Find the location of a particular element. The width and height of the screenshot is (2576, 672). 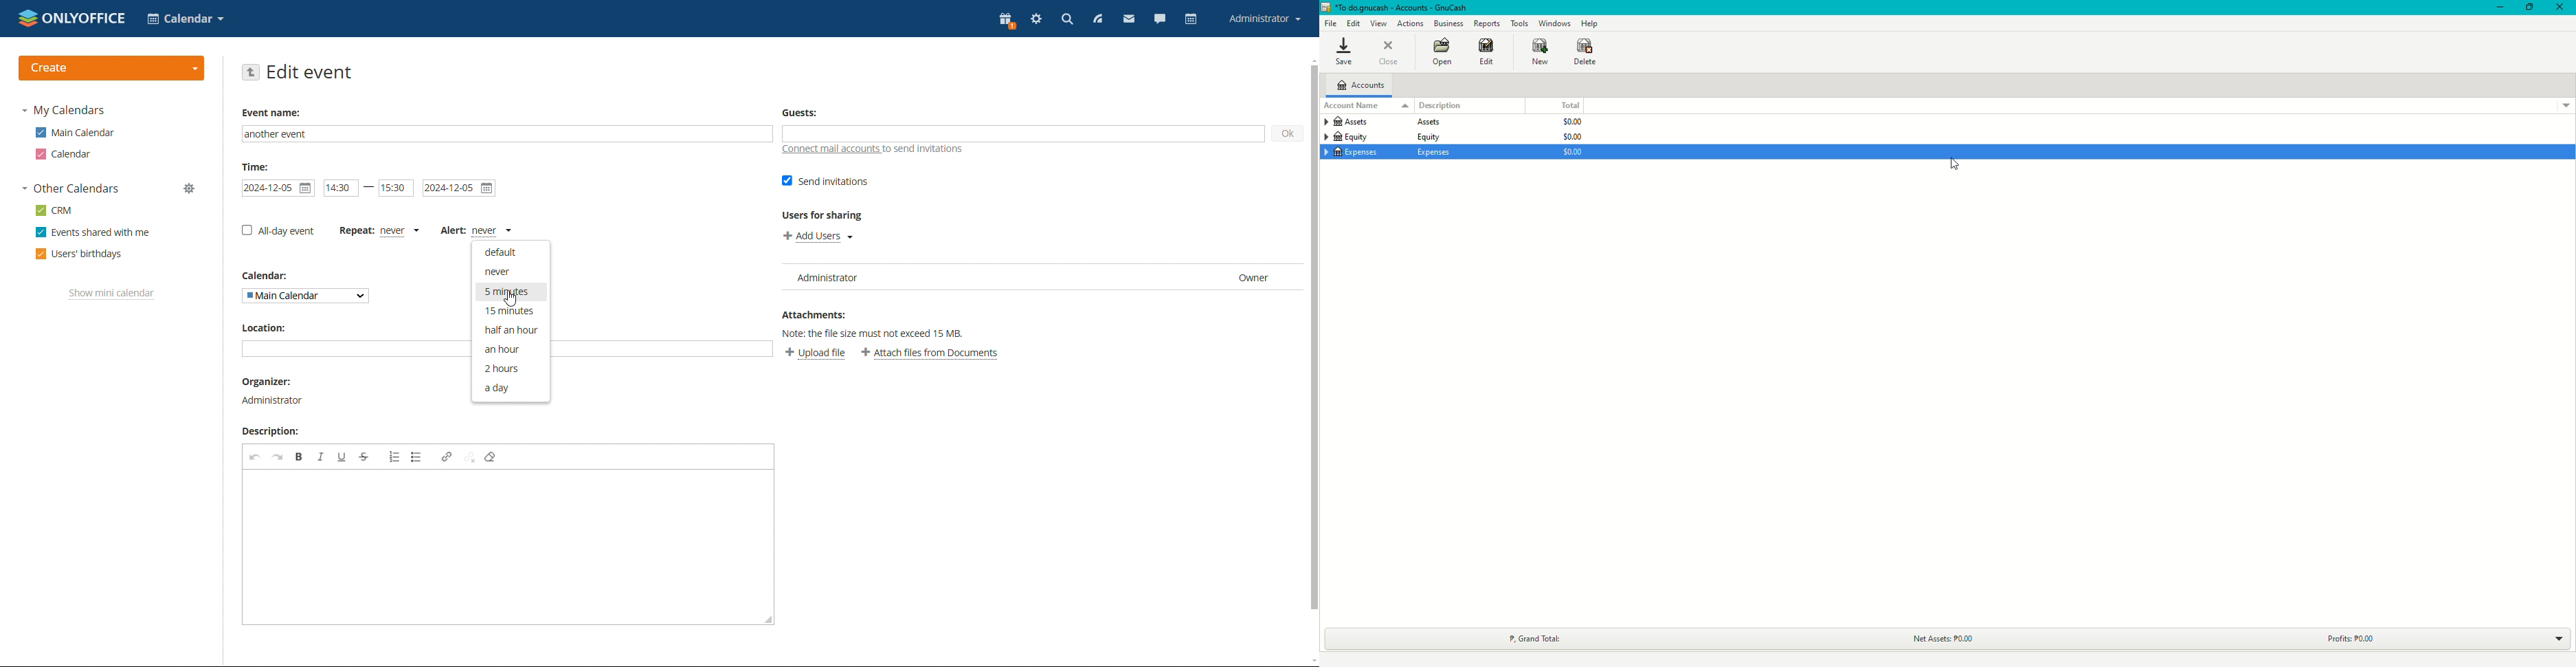

search is located at coordinates (1066, 19).